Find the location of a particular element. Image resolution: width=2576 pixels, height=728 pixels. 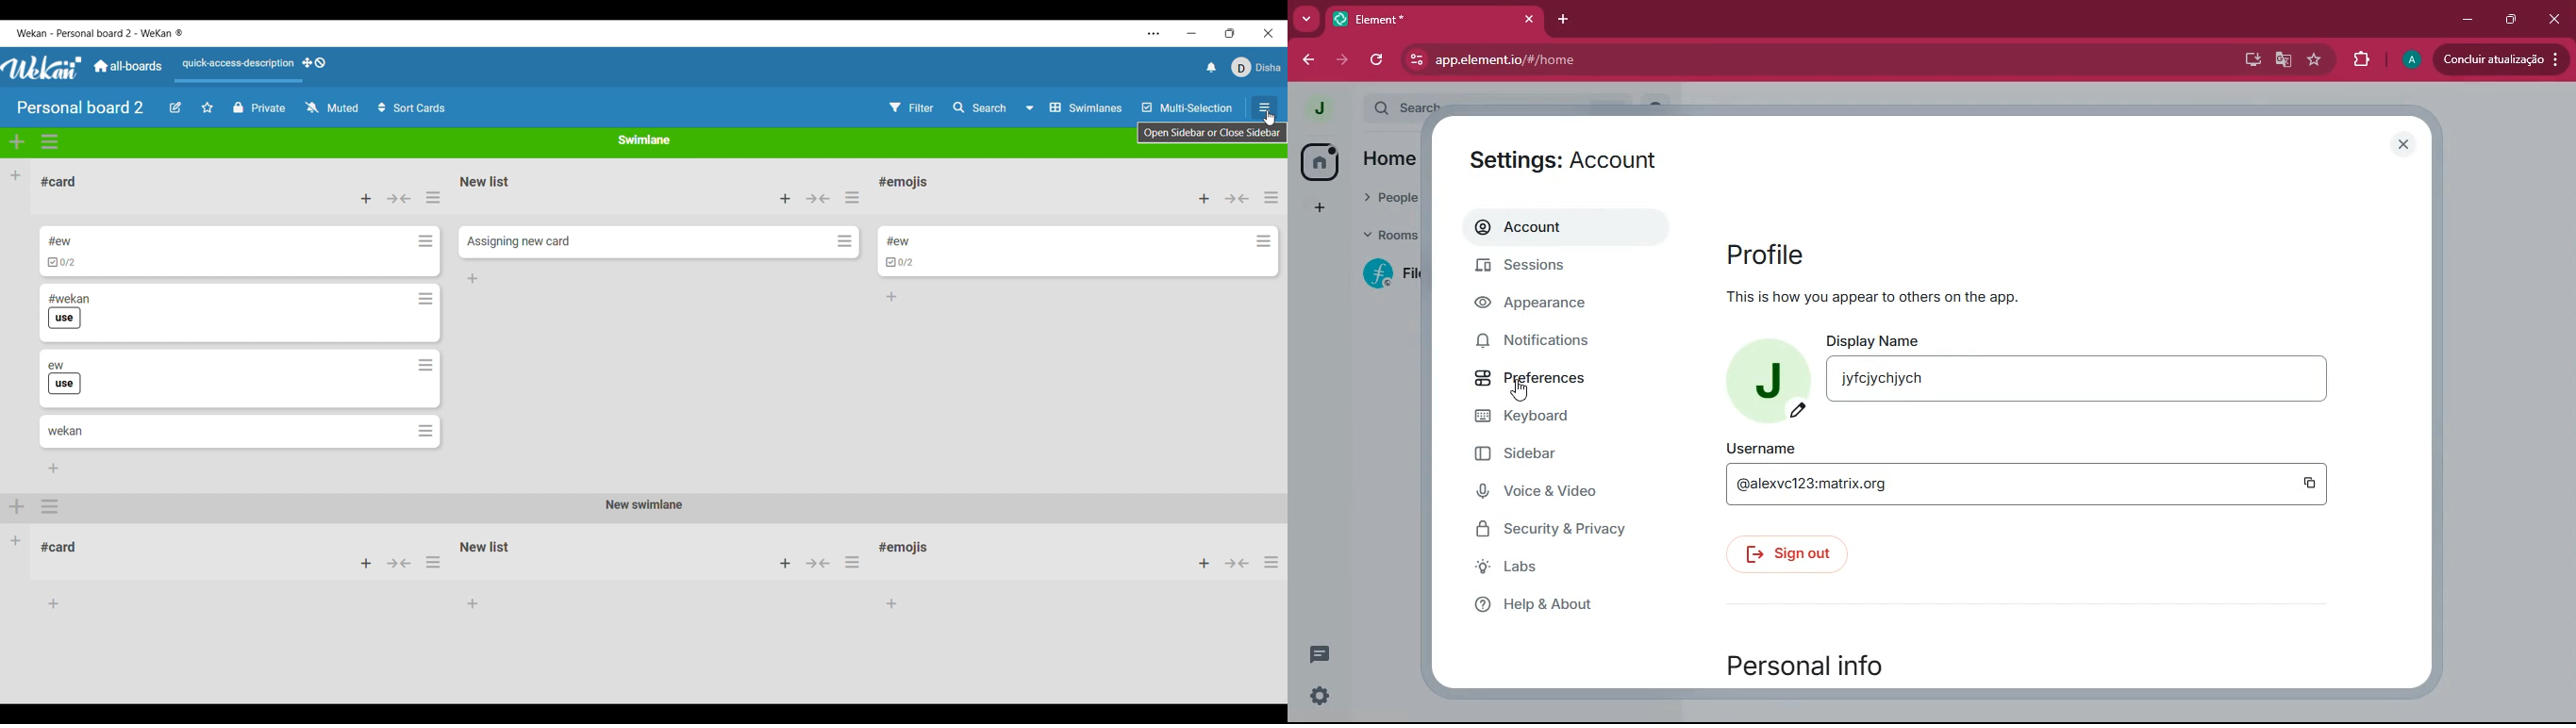

Show desktop drag handles is located at coordinates (314, 63).